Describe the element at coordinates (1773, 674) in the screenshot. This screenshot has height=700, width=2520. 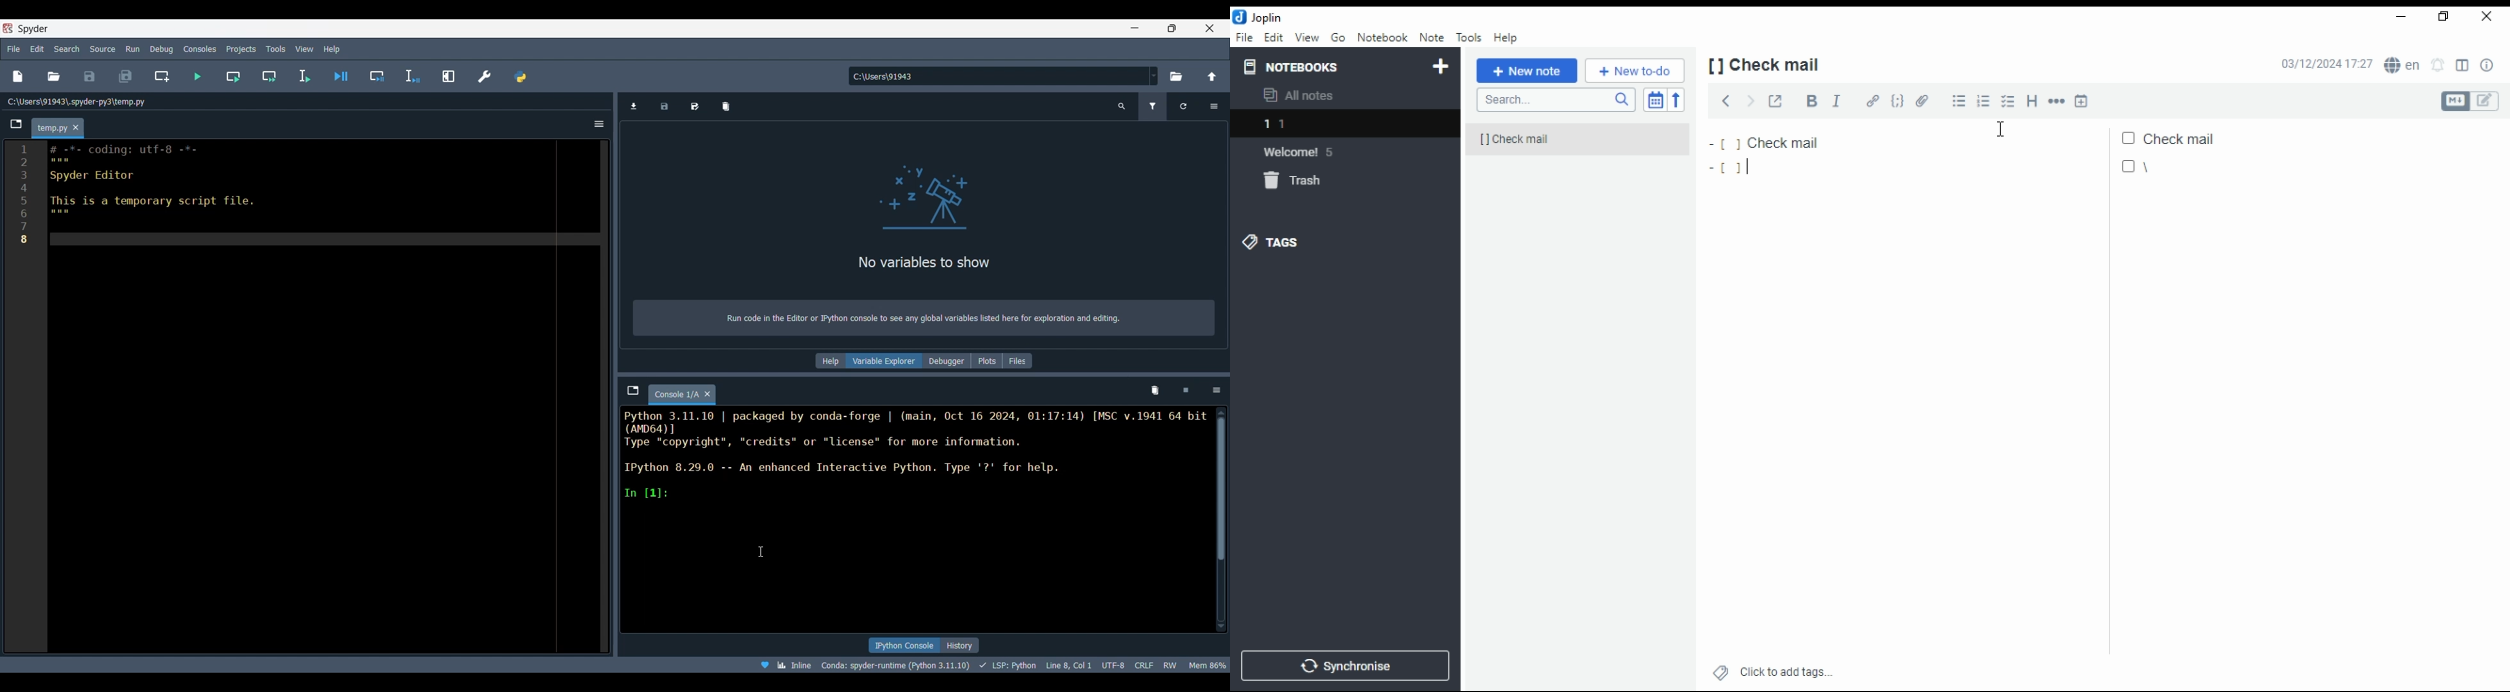
I see `click to add tags` at that location.